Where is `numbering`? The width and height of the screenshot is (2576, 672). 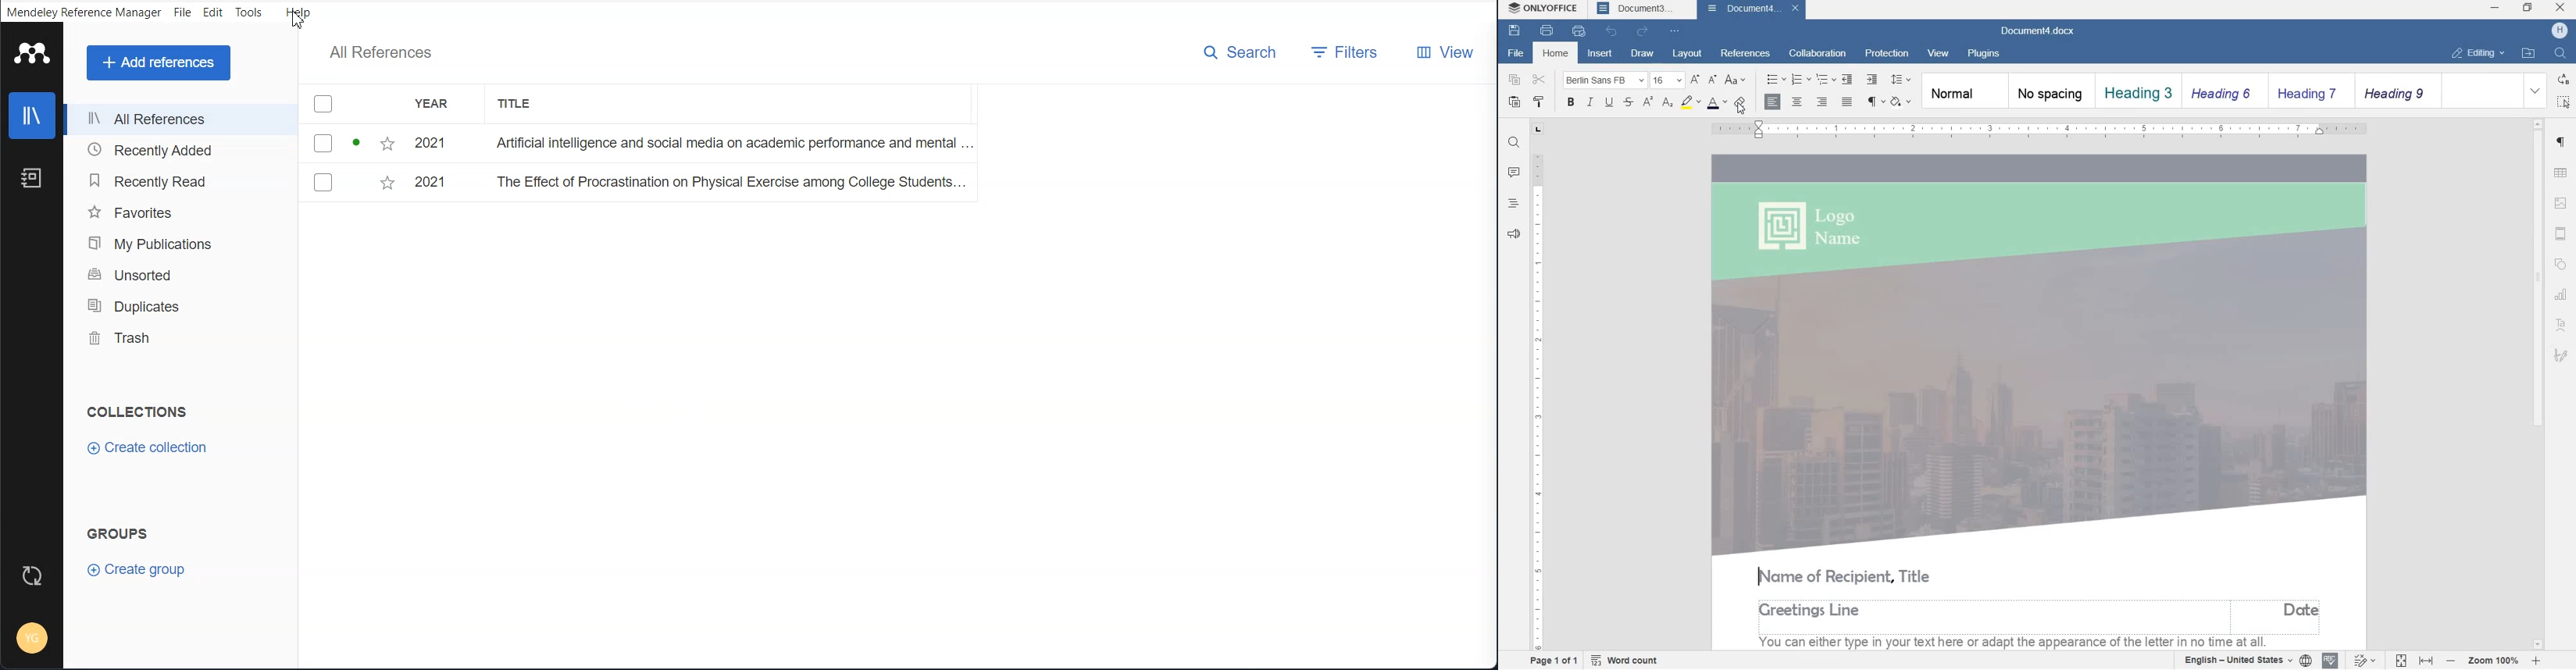
numbering is located at coordinates (1800, 80).